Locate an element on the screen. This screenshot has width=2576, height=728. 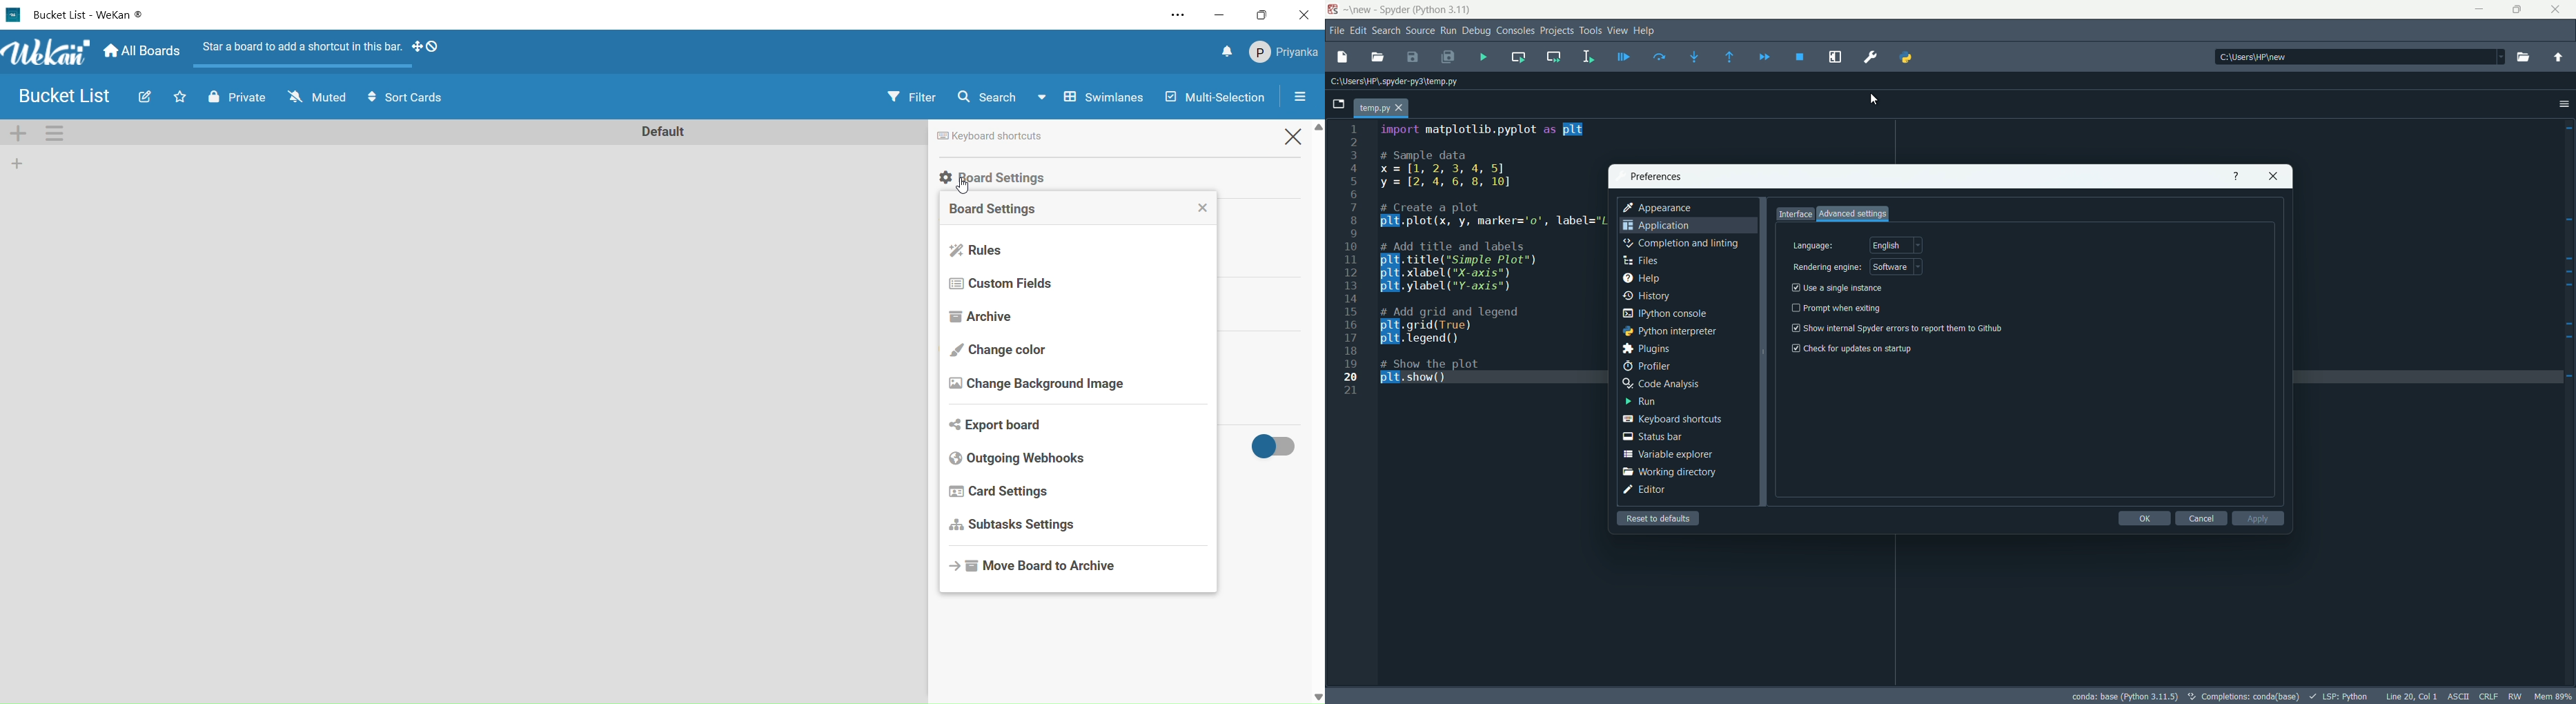
file directory is located at coordinates (1393, 81).